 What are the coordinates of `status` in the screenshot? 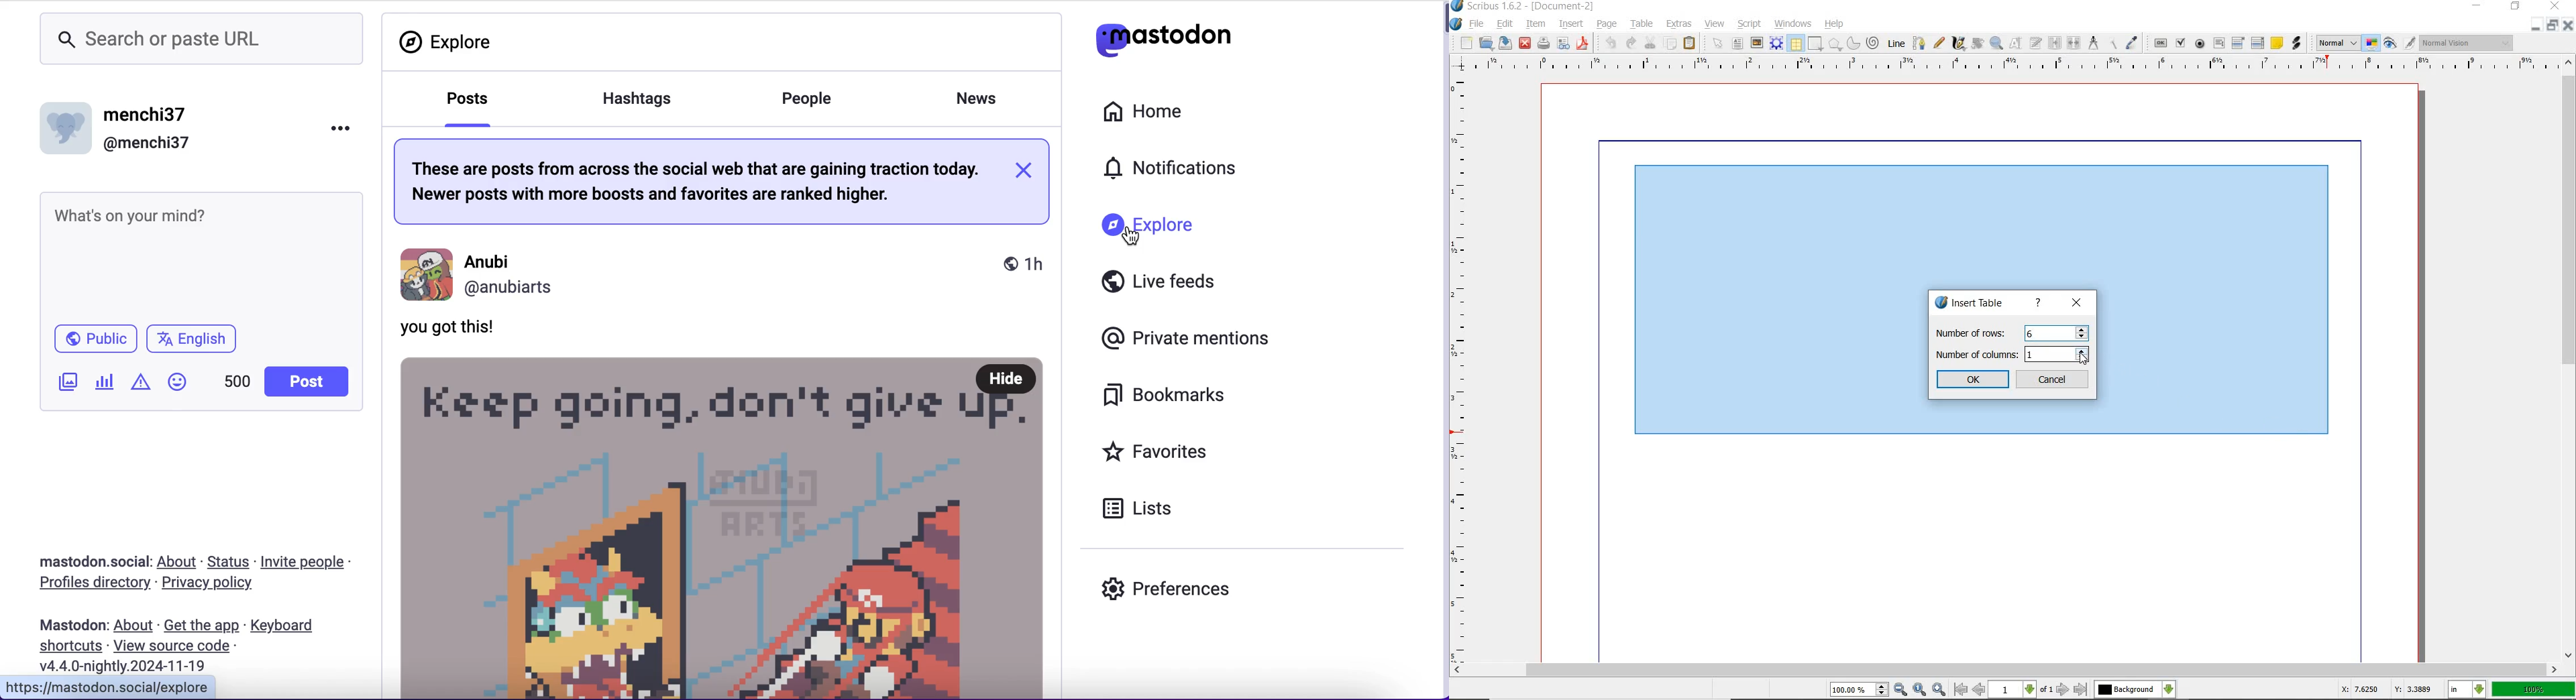 It's located at (228, 562).